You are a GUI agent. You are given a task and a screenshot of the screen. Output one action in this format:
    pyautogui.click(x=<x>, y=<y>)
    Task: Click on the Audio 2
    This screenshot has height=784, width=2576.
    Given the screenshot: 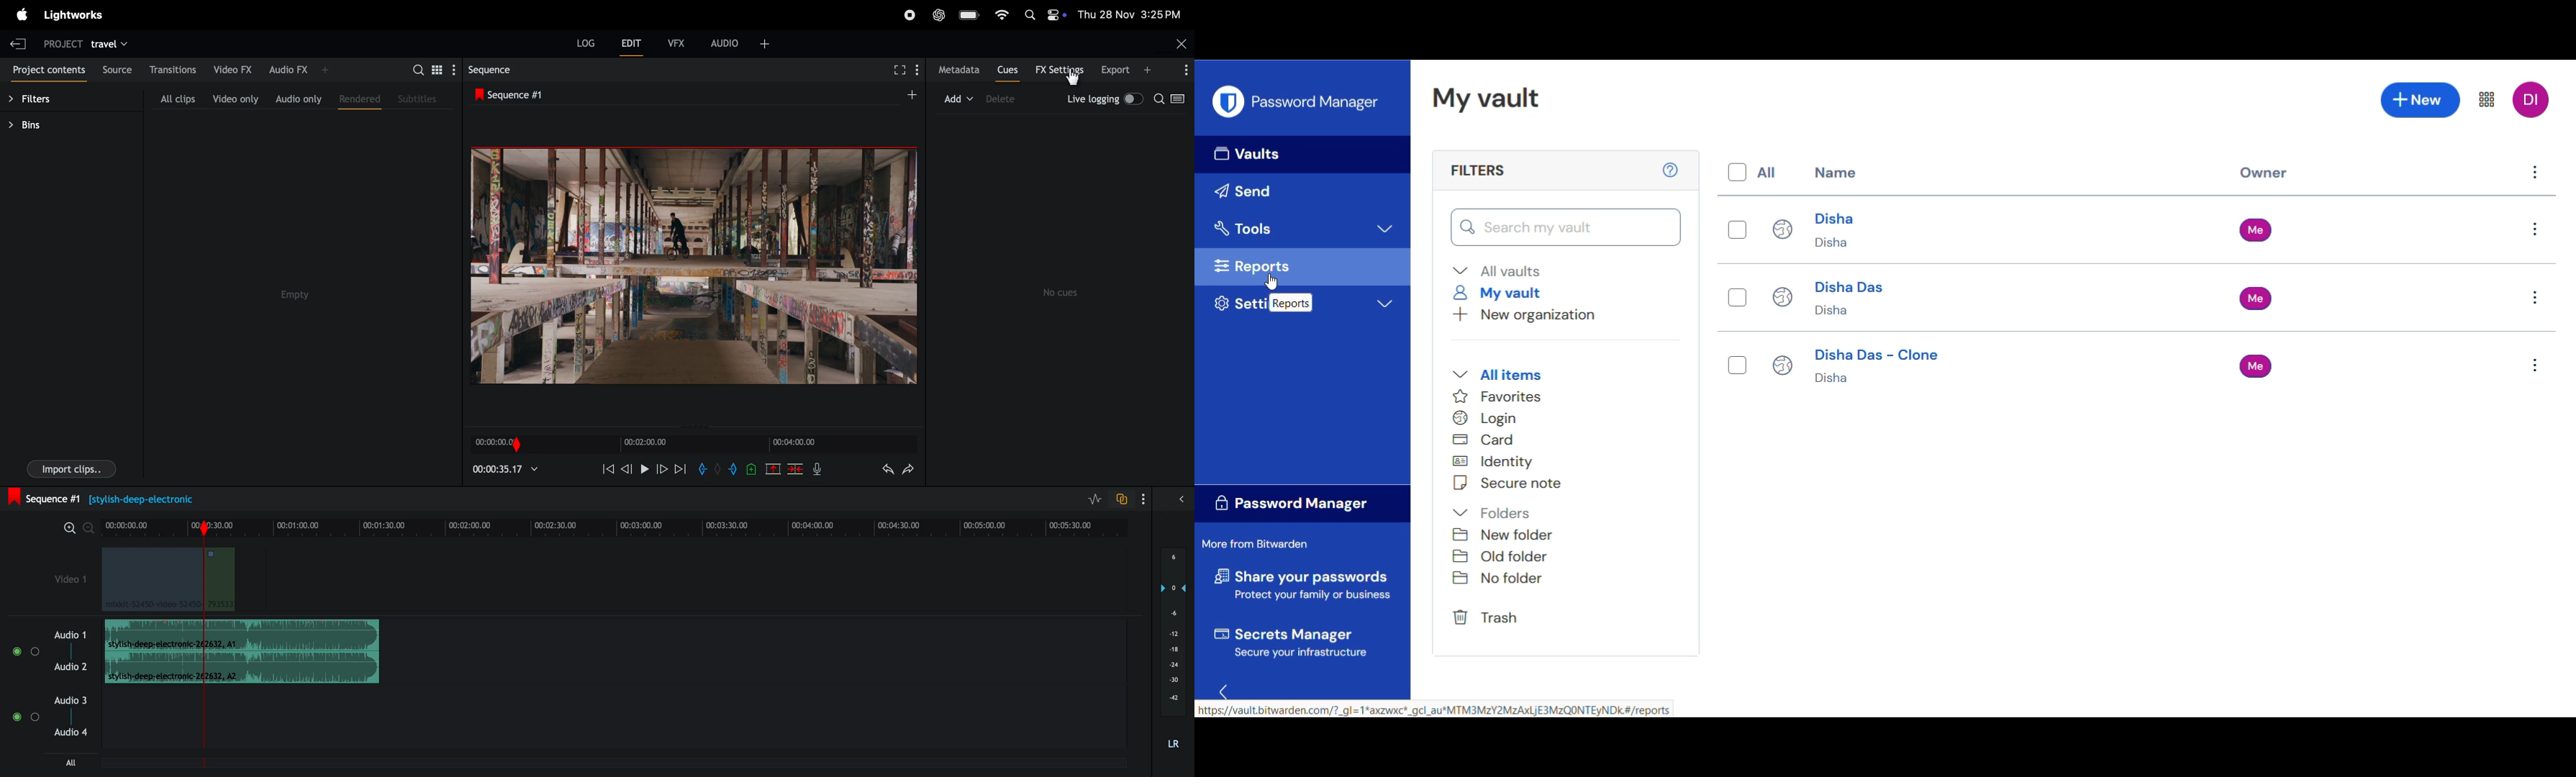 What is the action you would take?
    pyautogui.click(x=71, y=669)
    